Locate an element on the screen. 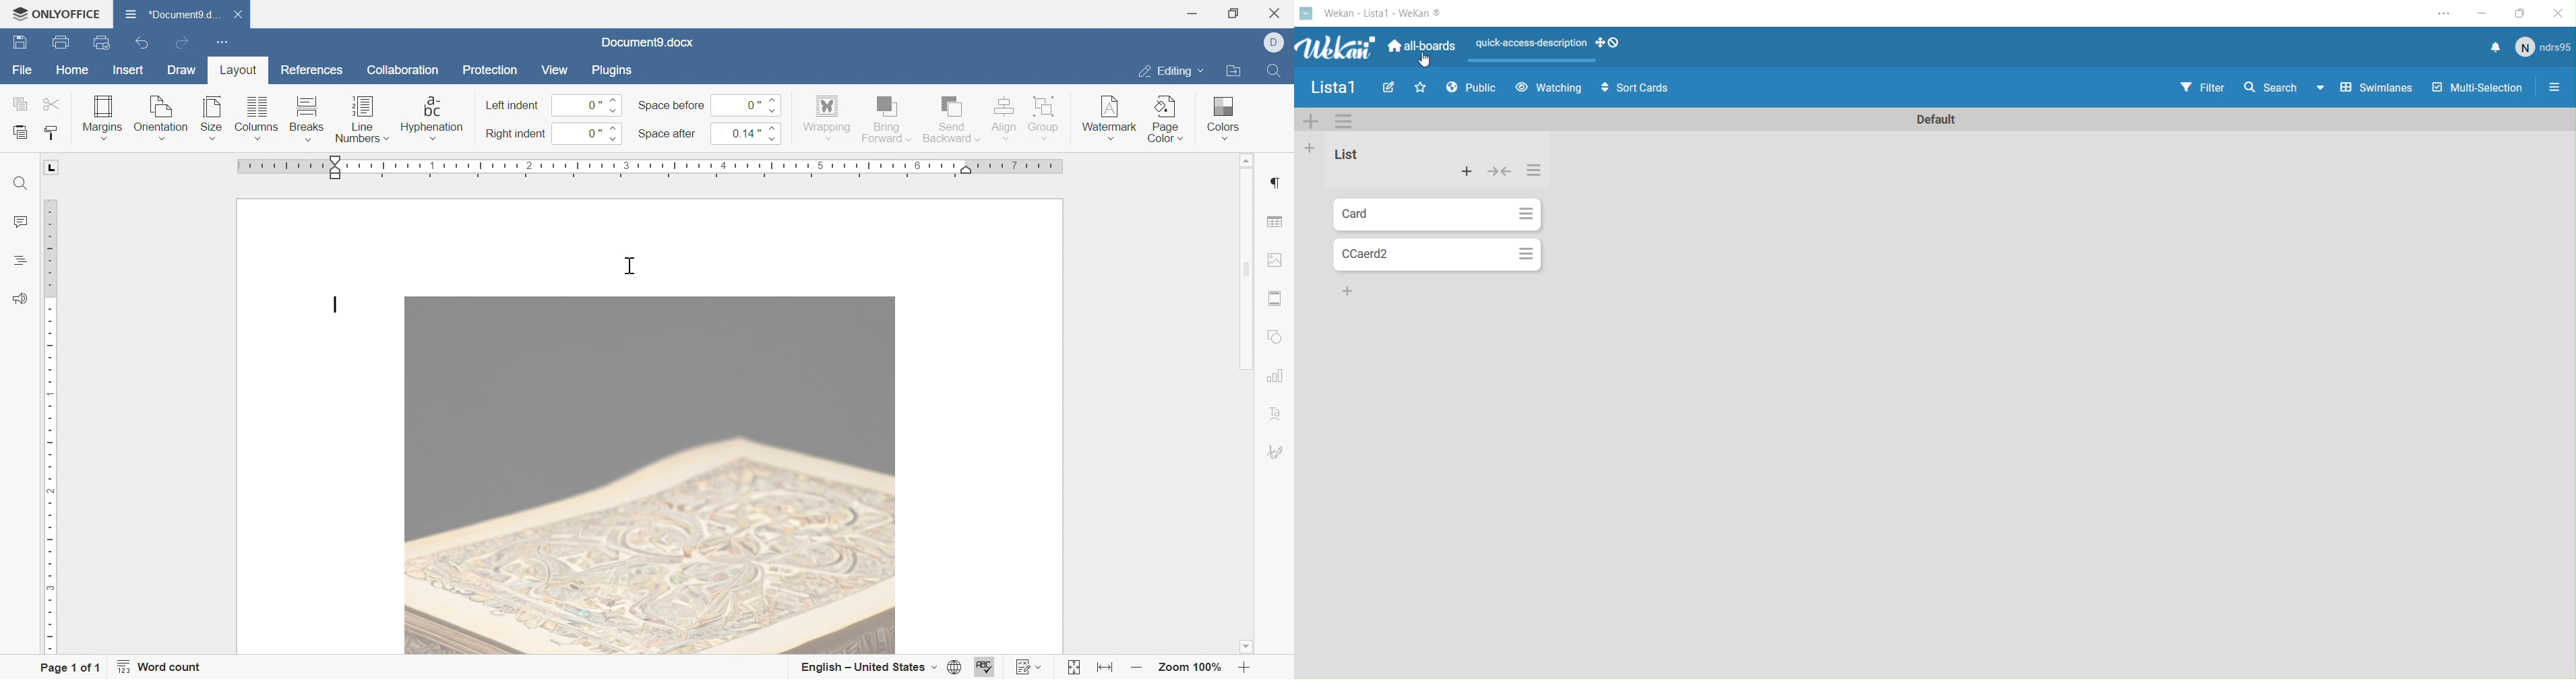  fit to page is located at coordinates (1072, 670).